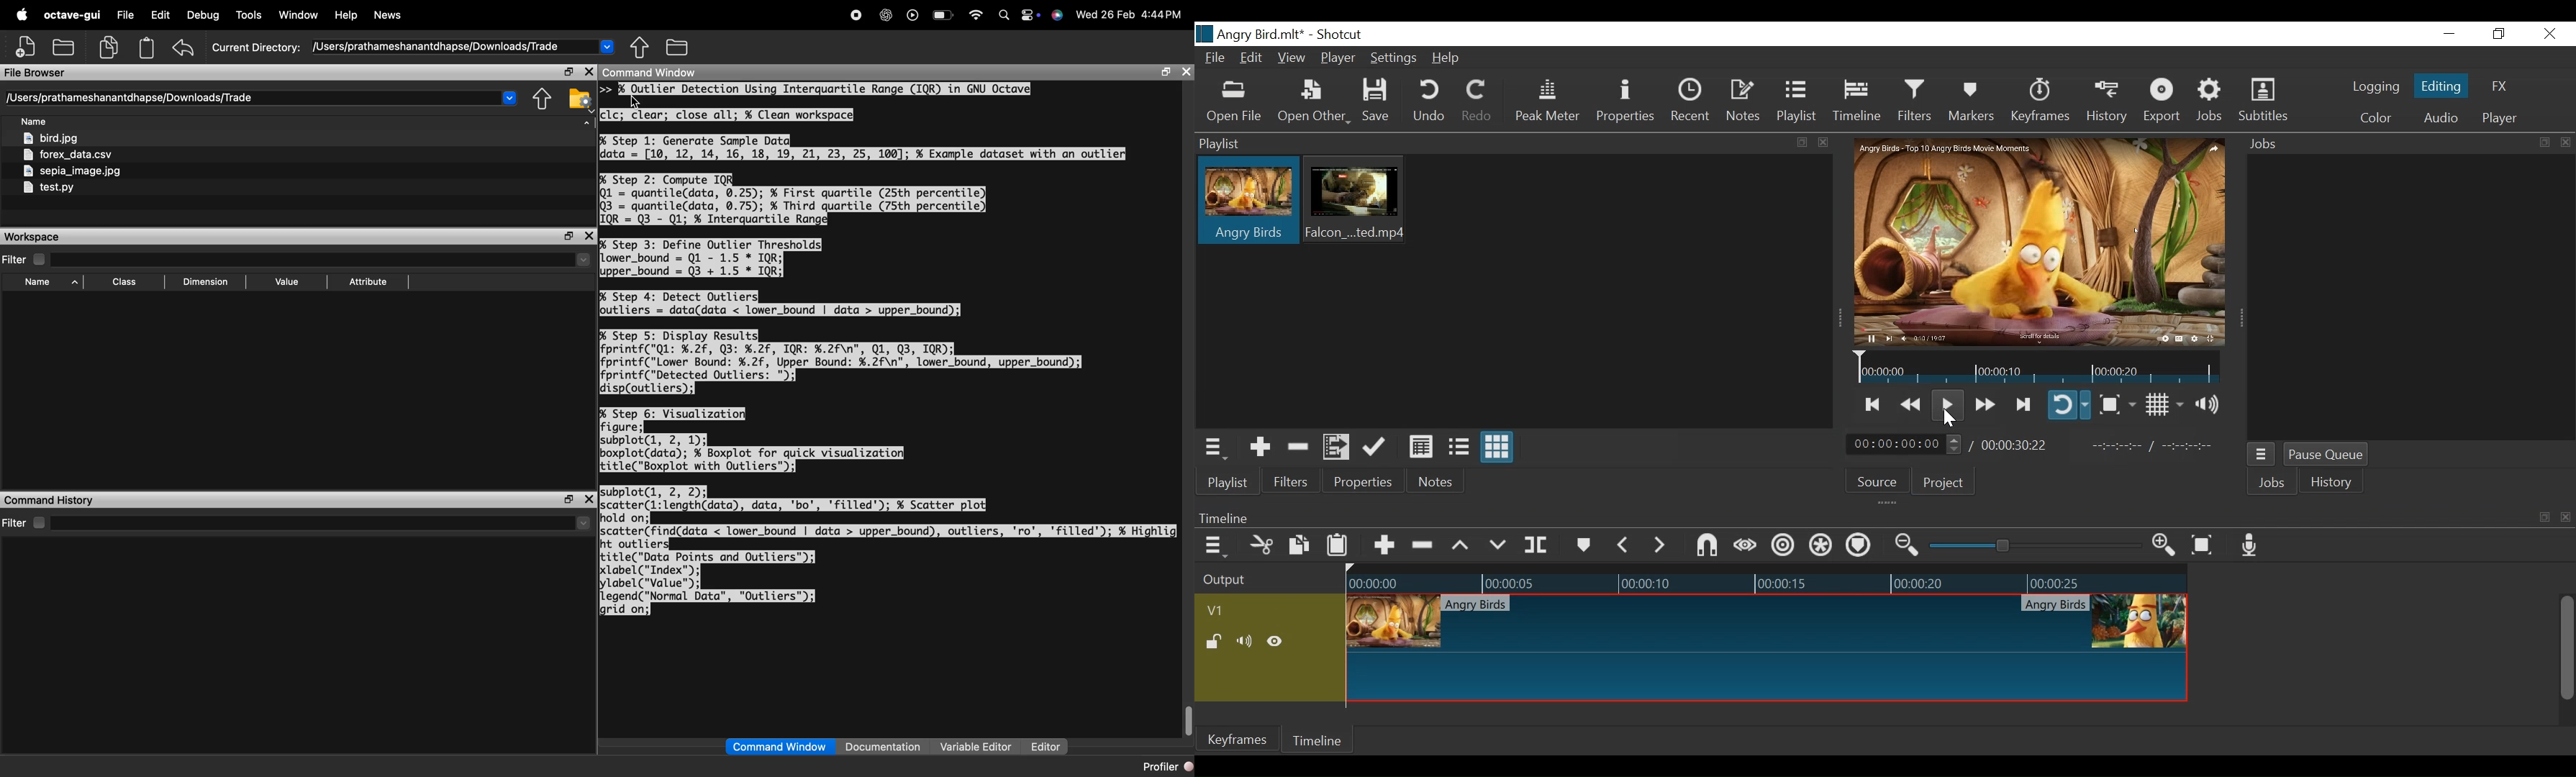 The height and width of the screenshot is (784, 2576). Describe the element at coordinates (1768, 648) in the screenshot. I see `Clip at thumbnail` at that location.